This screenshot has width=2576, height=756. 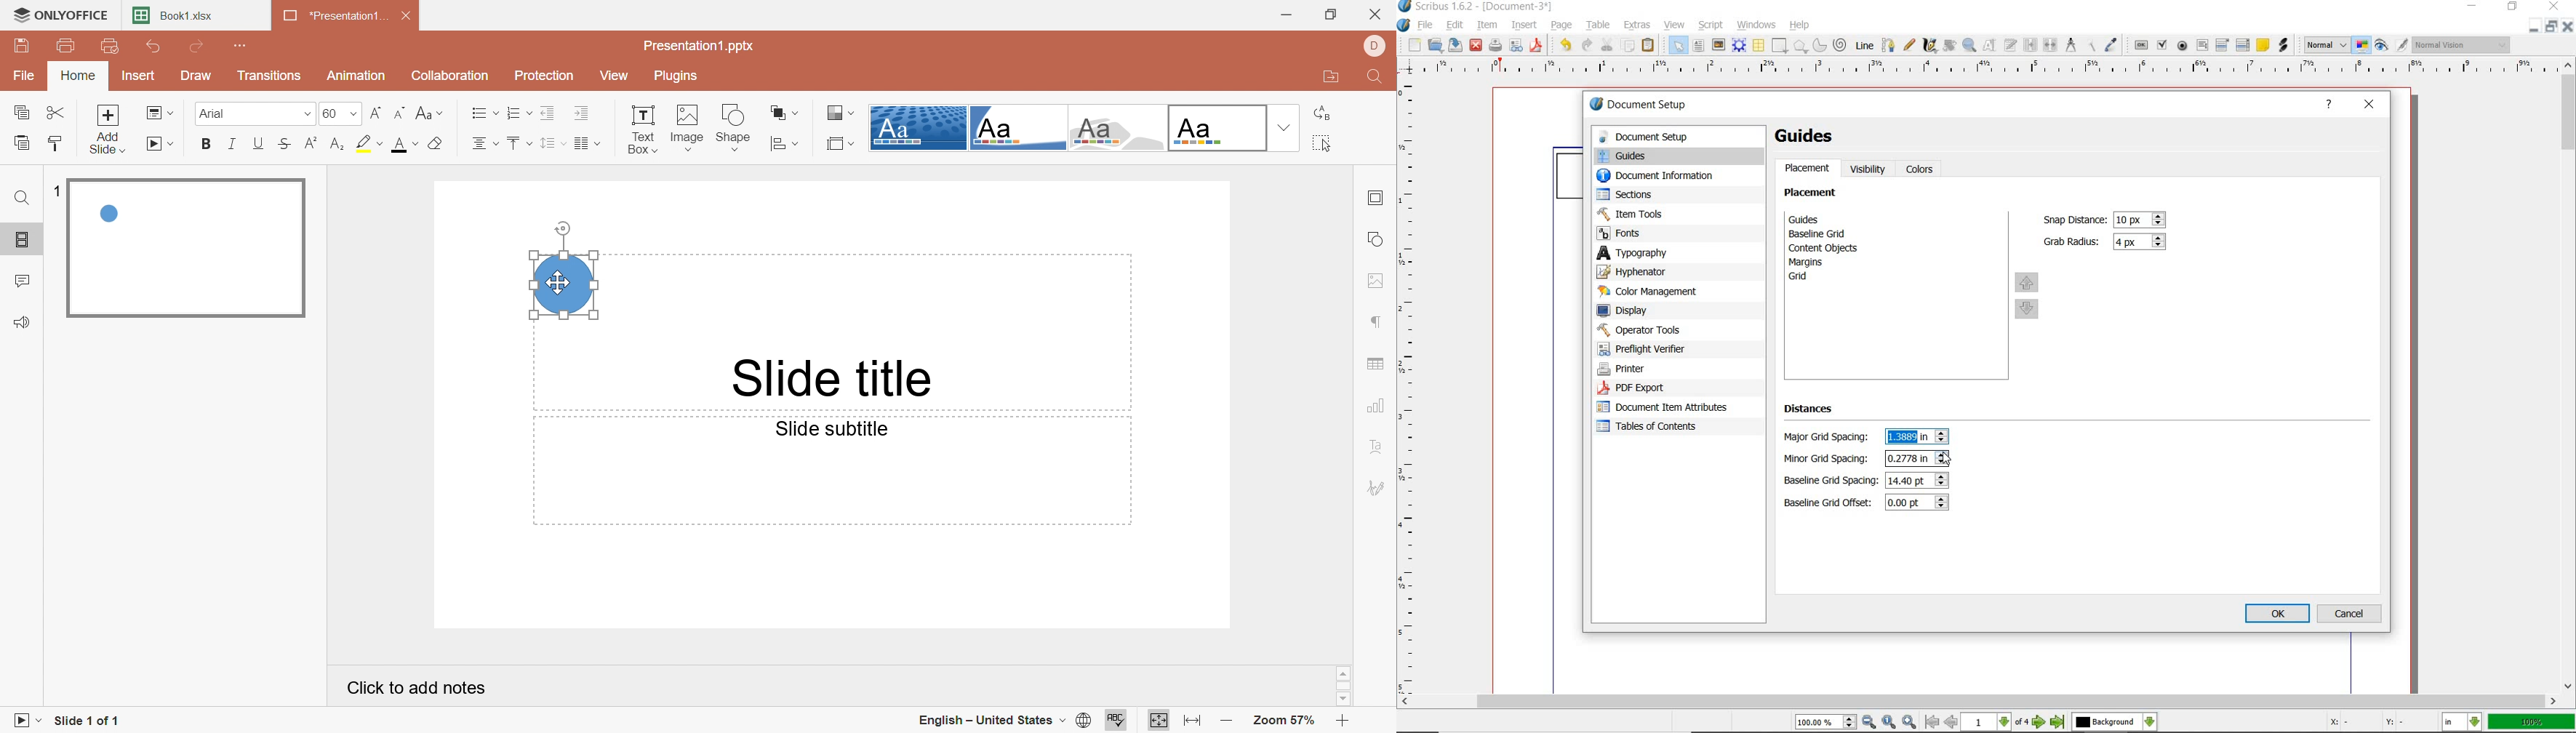 What do you see at coordinates (2073, 240) in the screenshot?
I see `Grab Radius:` at bounding box center [2073, 240].